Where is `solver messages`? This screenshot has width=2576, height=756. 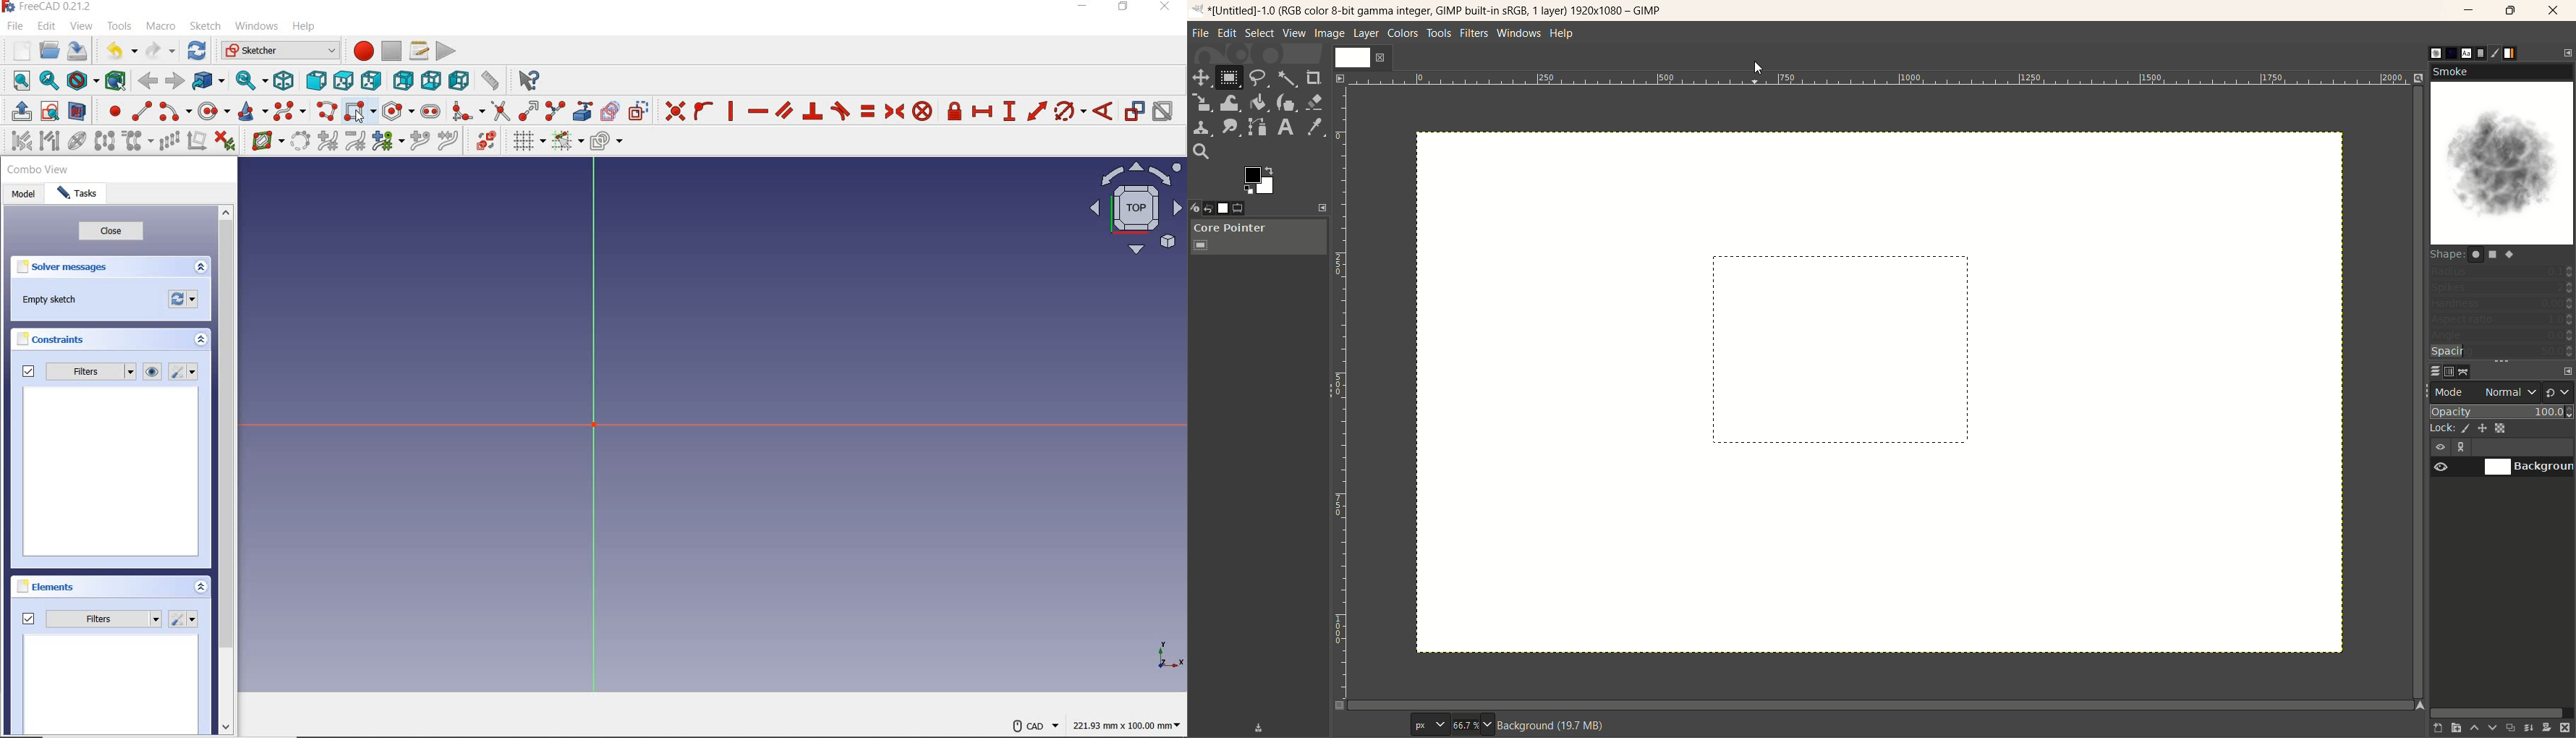
solver messages is located at coordinates (65, 269).